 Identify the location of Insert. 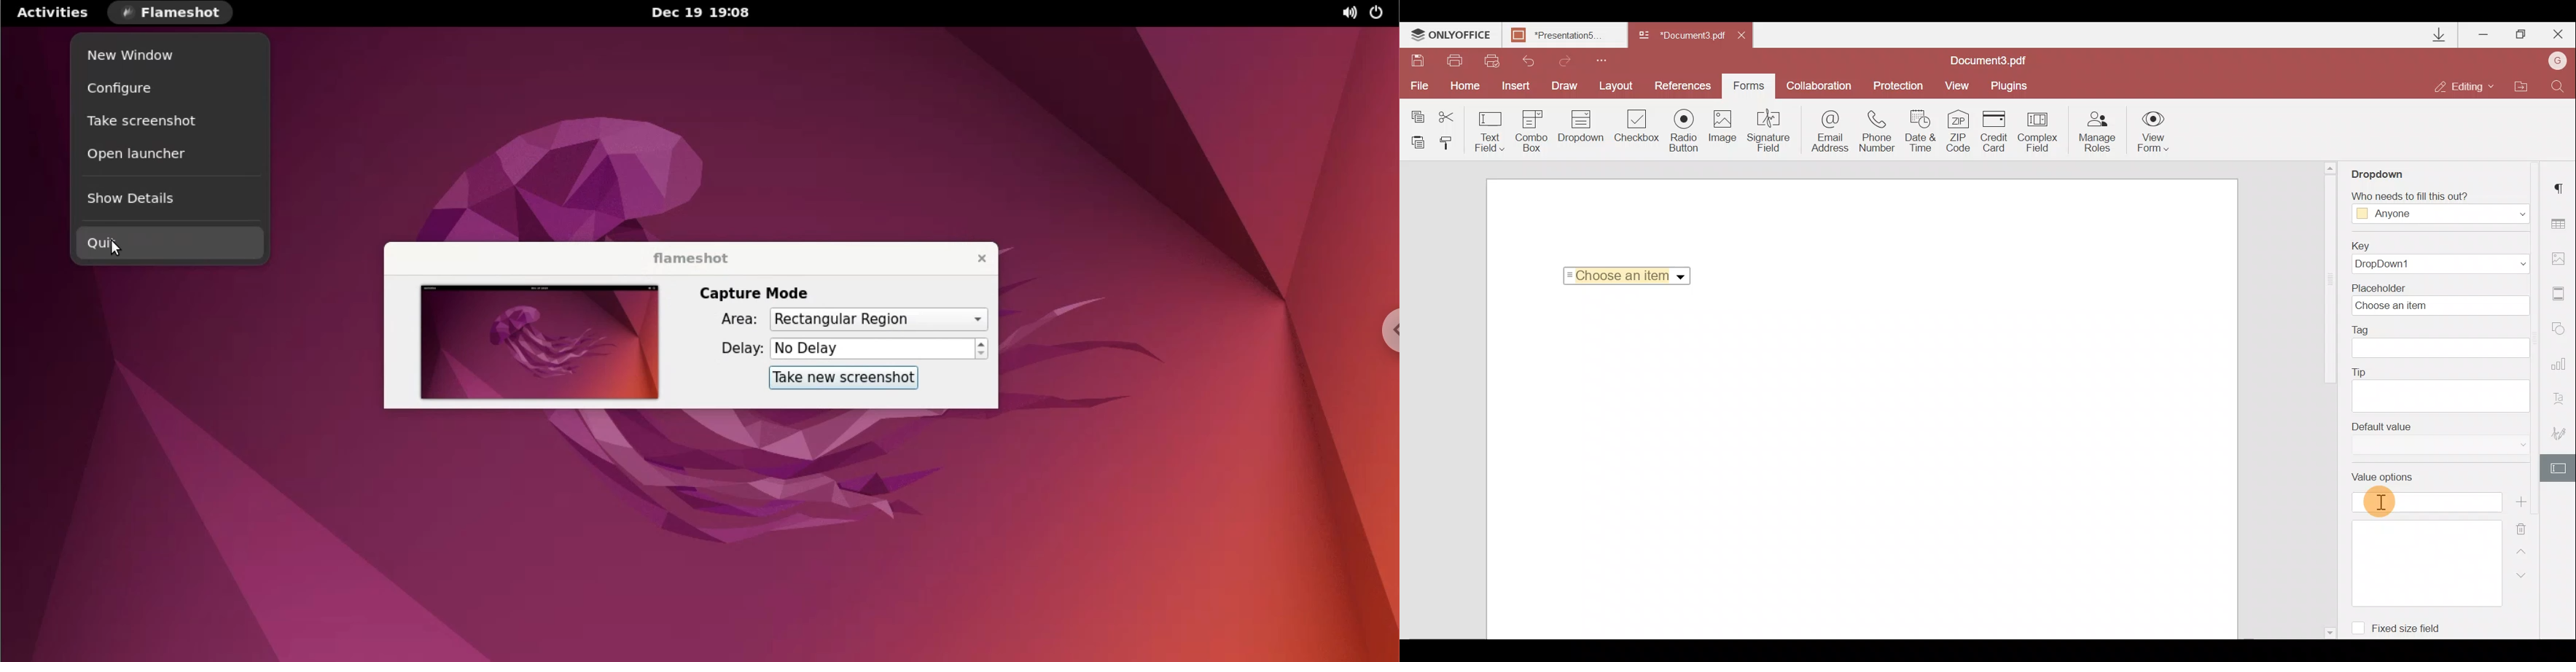
(1513, 83).